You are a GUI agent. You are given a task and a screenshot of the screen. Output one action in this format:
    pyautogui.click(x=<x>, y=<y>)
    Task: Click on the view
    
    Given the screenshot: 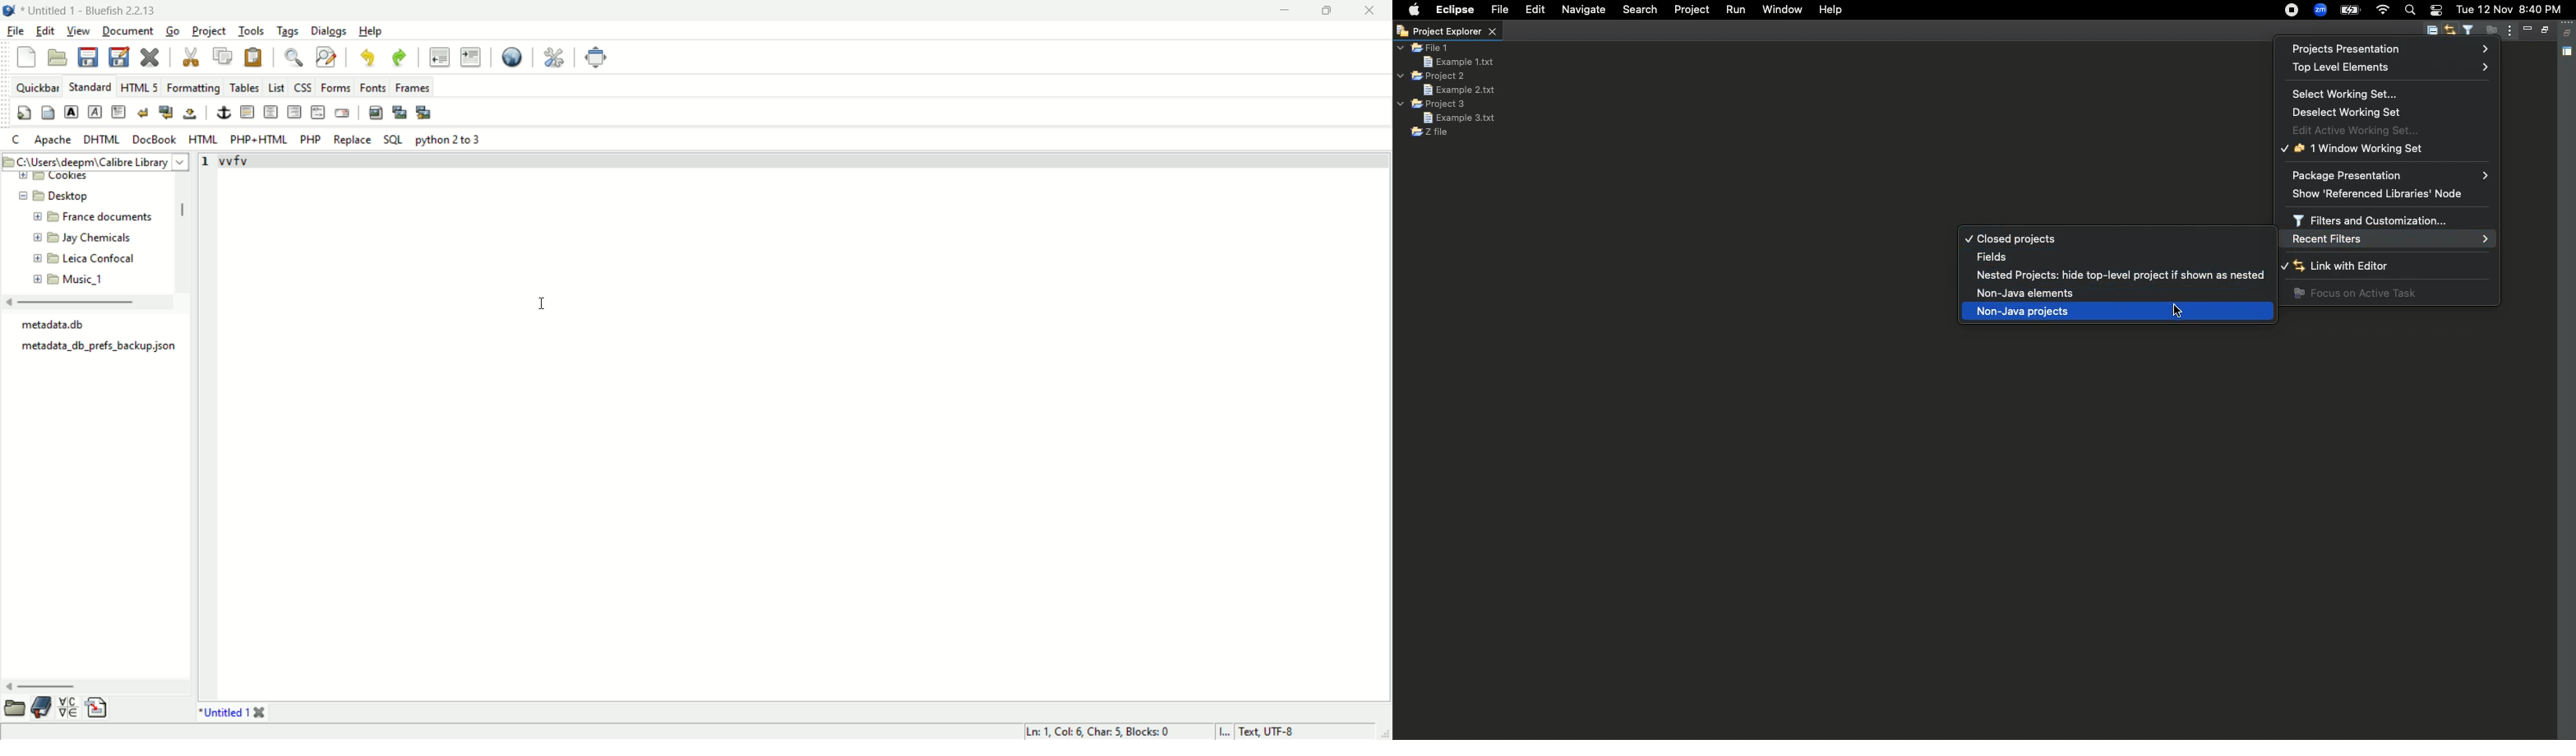 What is the action you would take?
    pyautogui.click(x=77, y=30)
    